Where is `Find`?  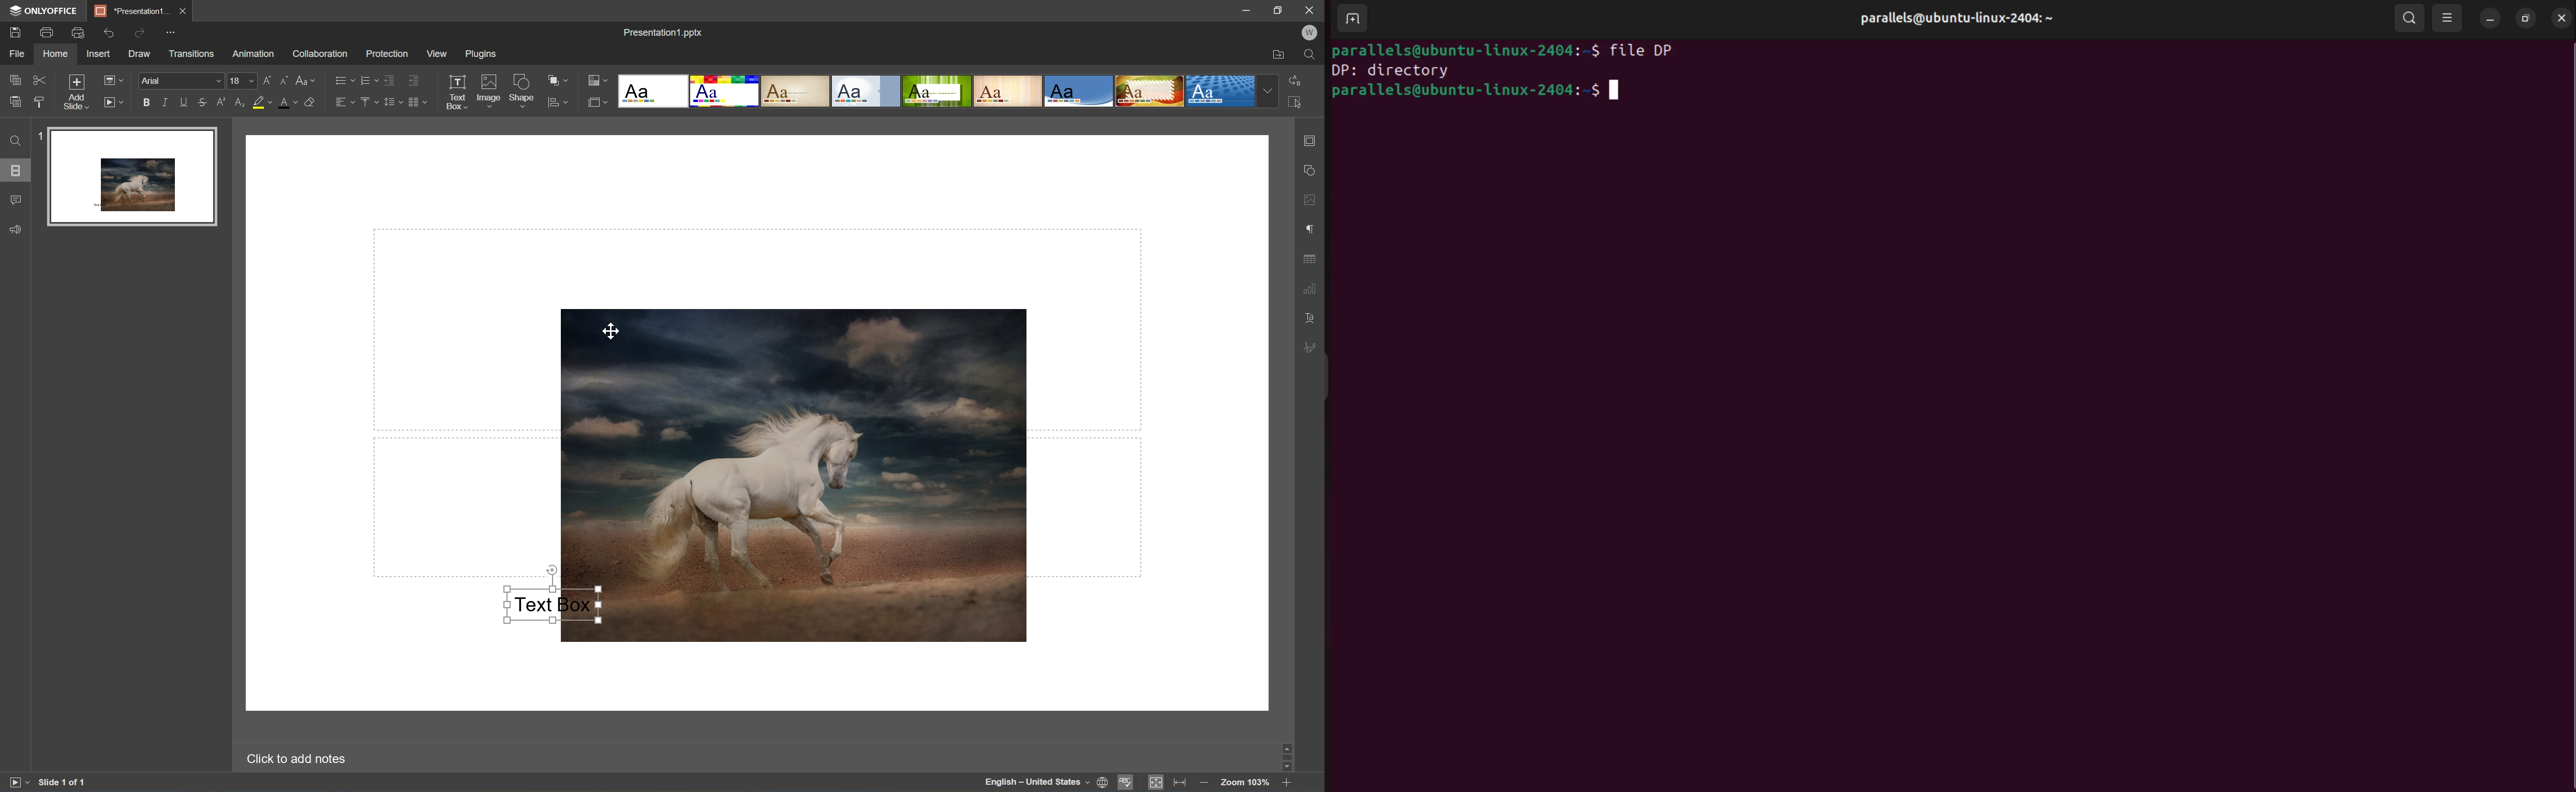 Find is located at coordinates (16, 141).